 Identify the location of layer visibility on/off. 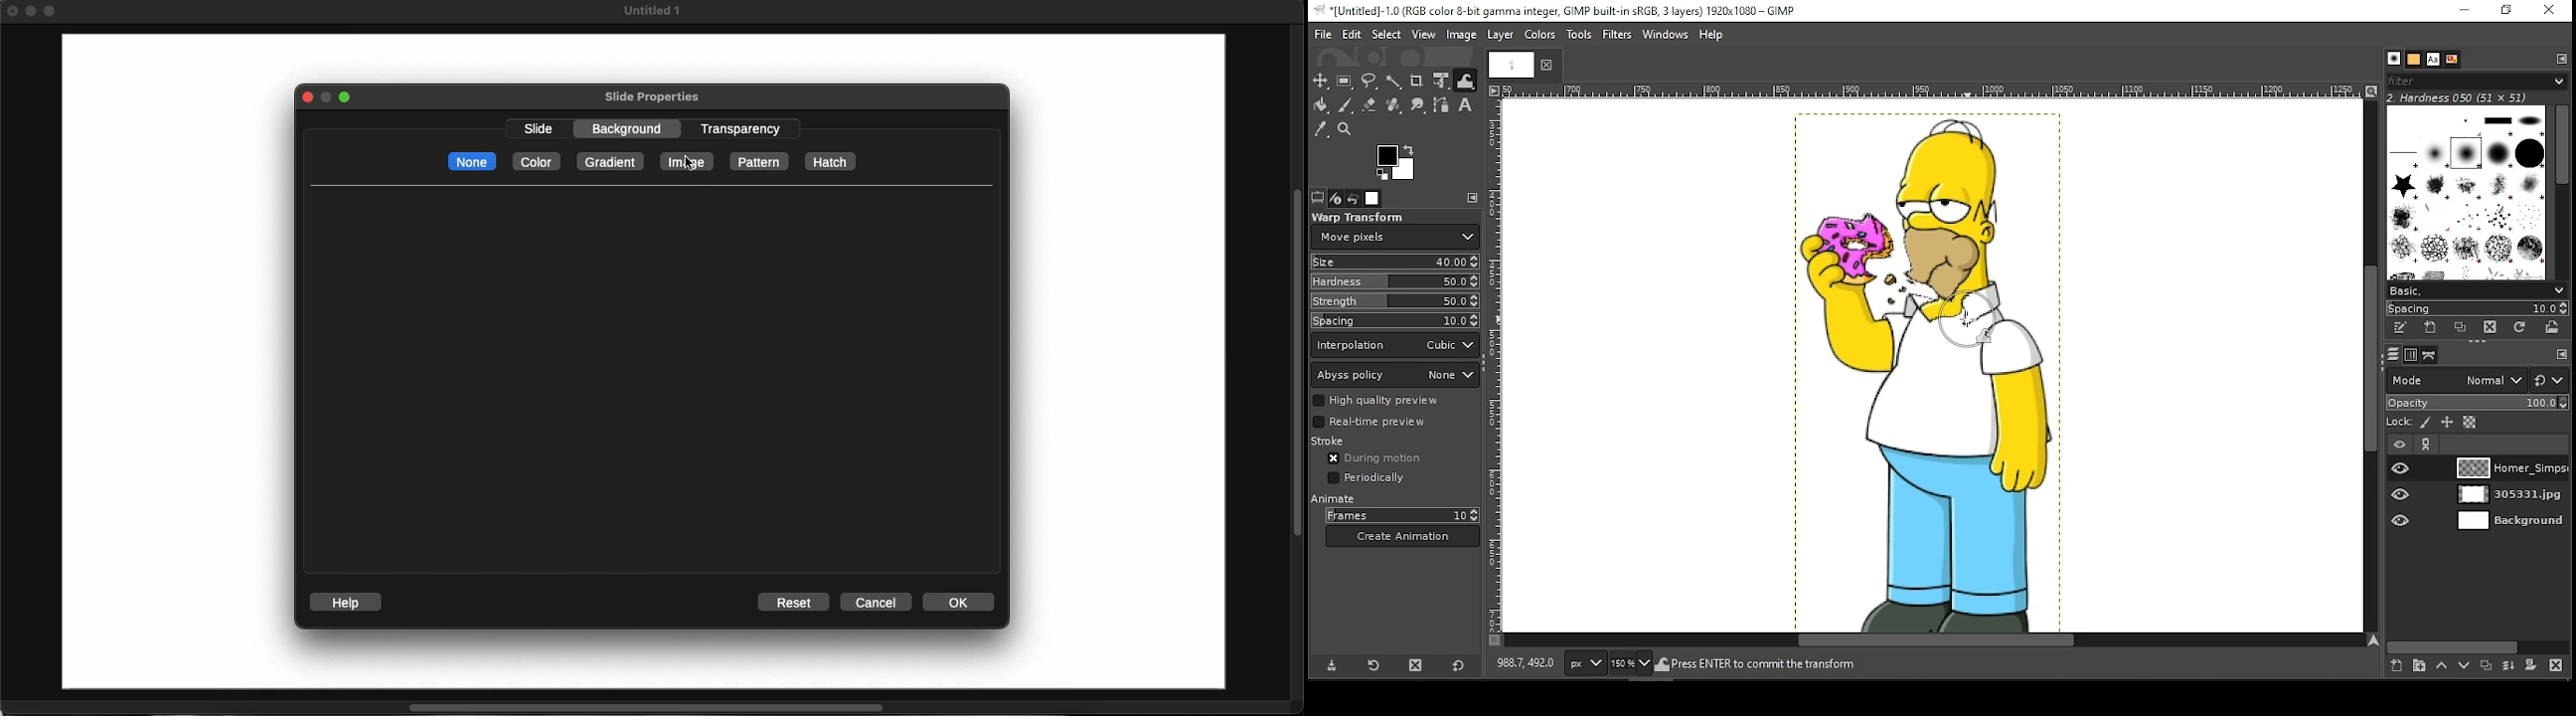
(2400, 467).